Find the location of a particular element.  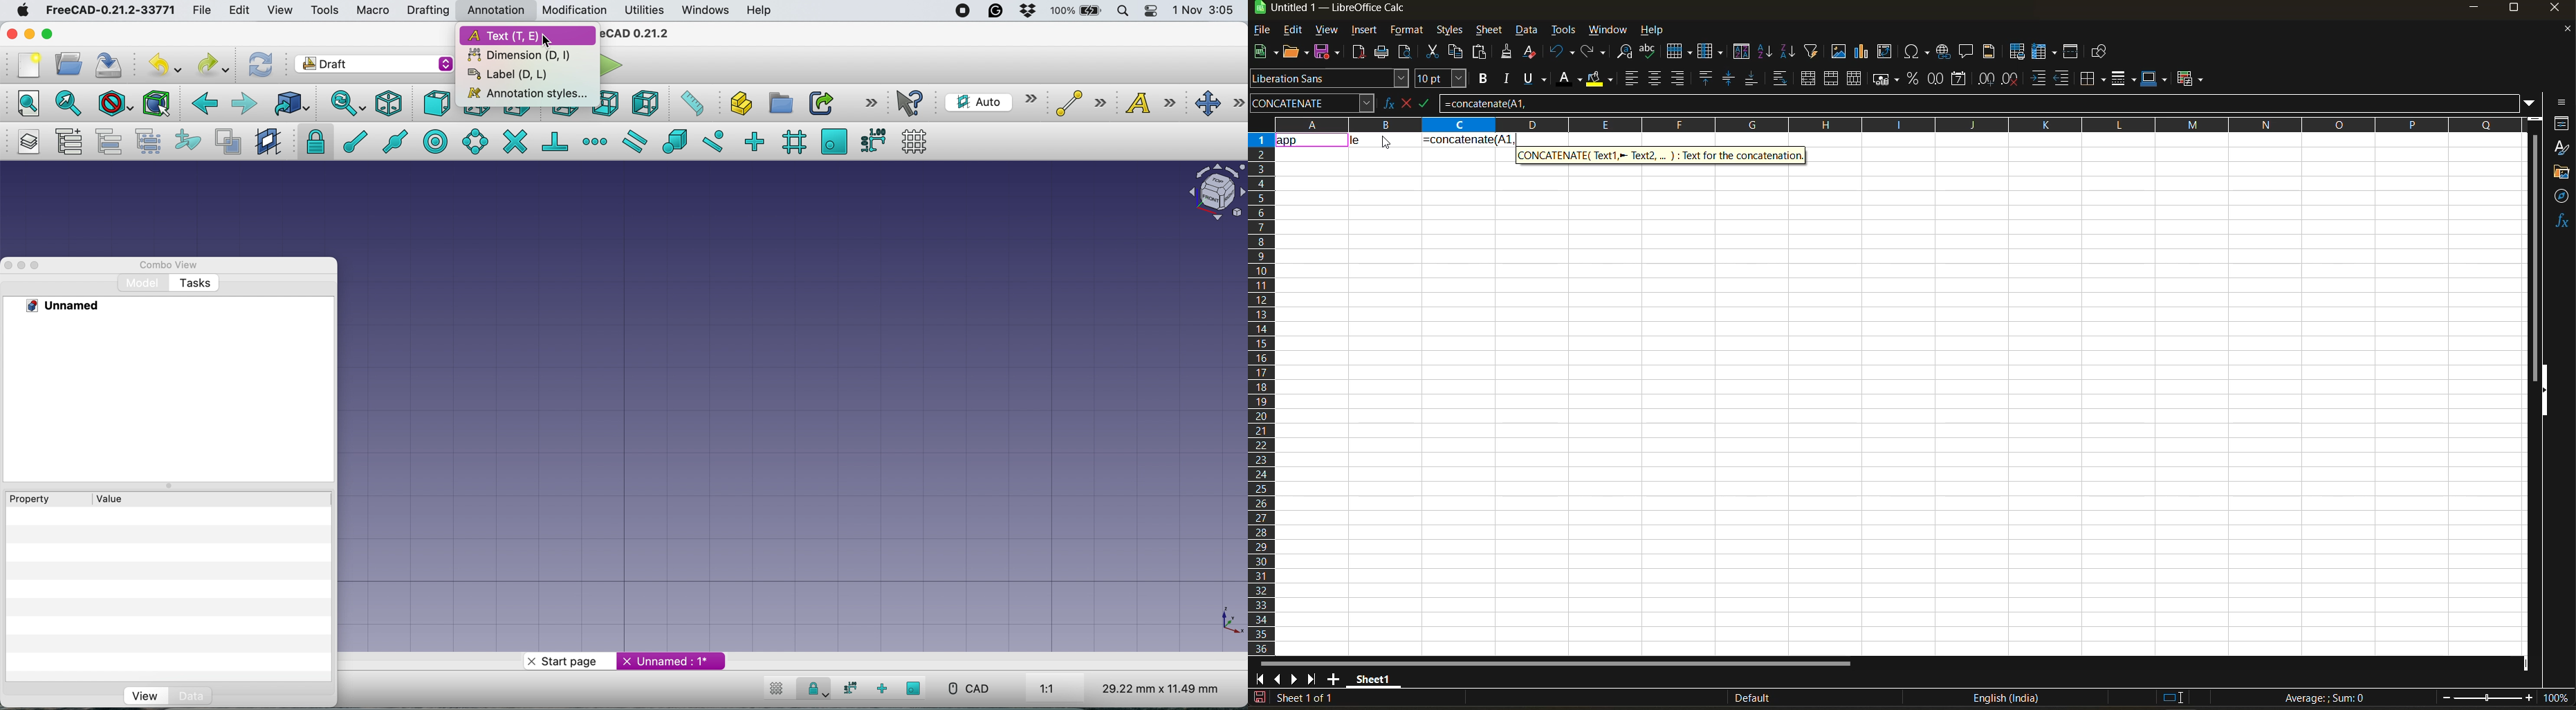

edit is located at coordinates (1293, 28).